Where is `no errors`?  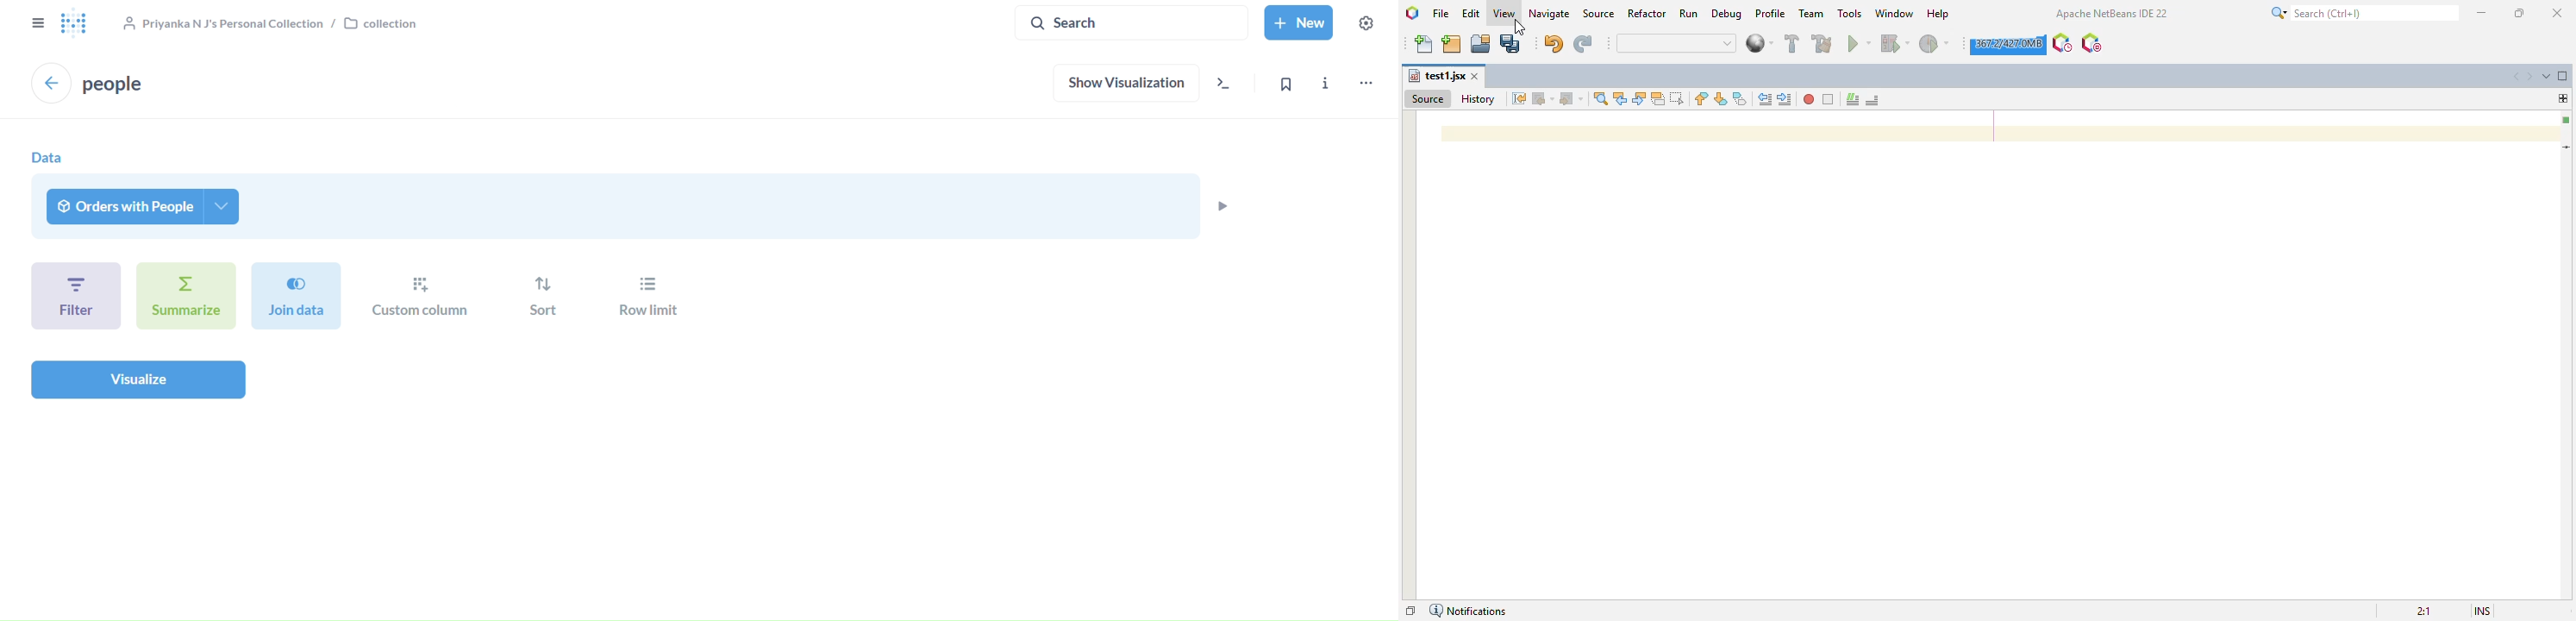 no errors is located at coordinates (2565, 121).